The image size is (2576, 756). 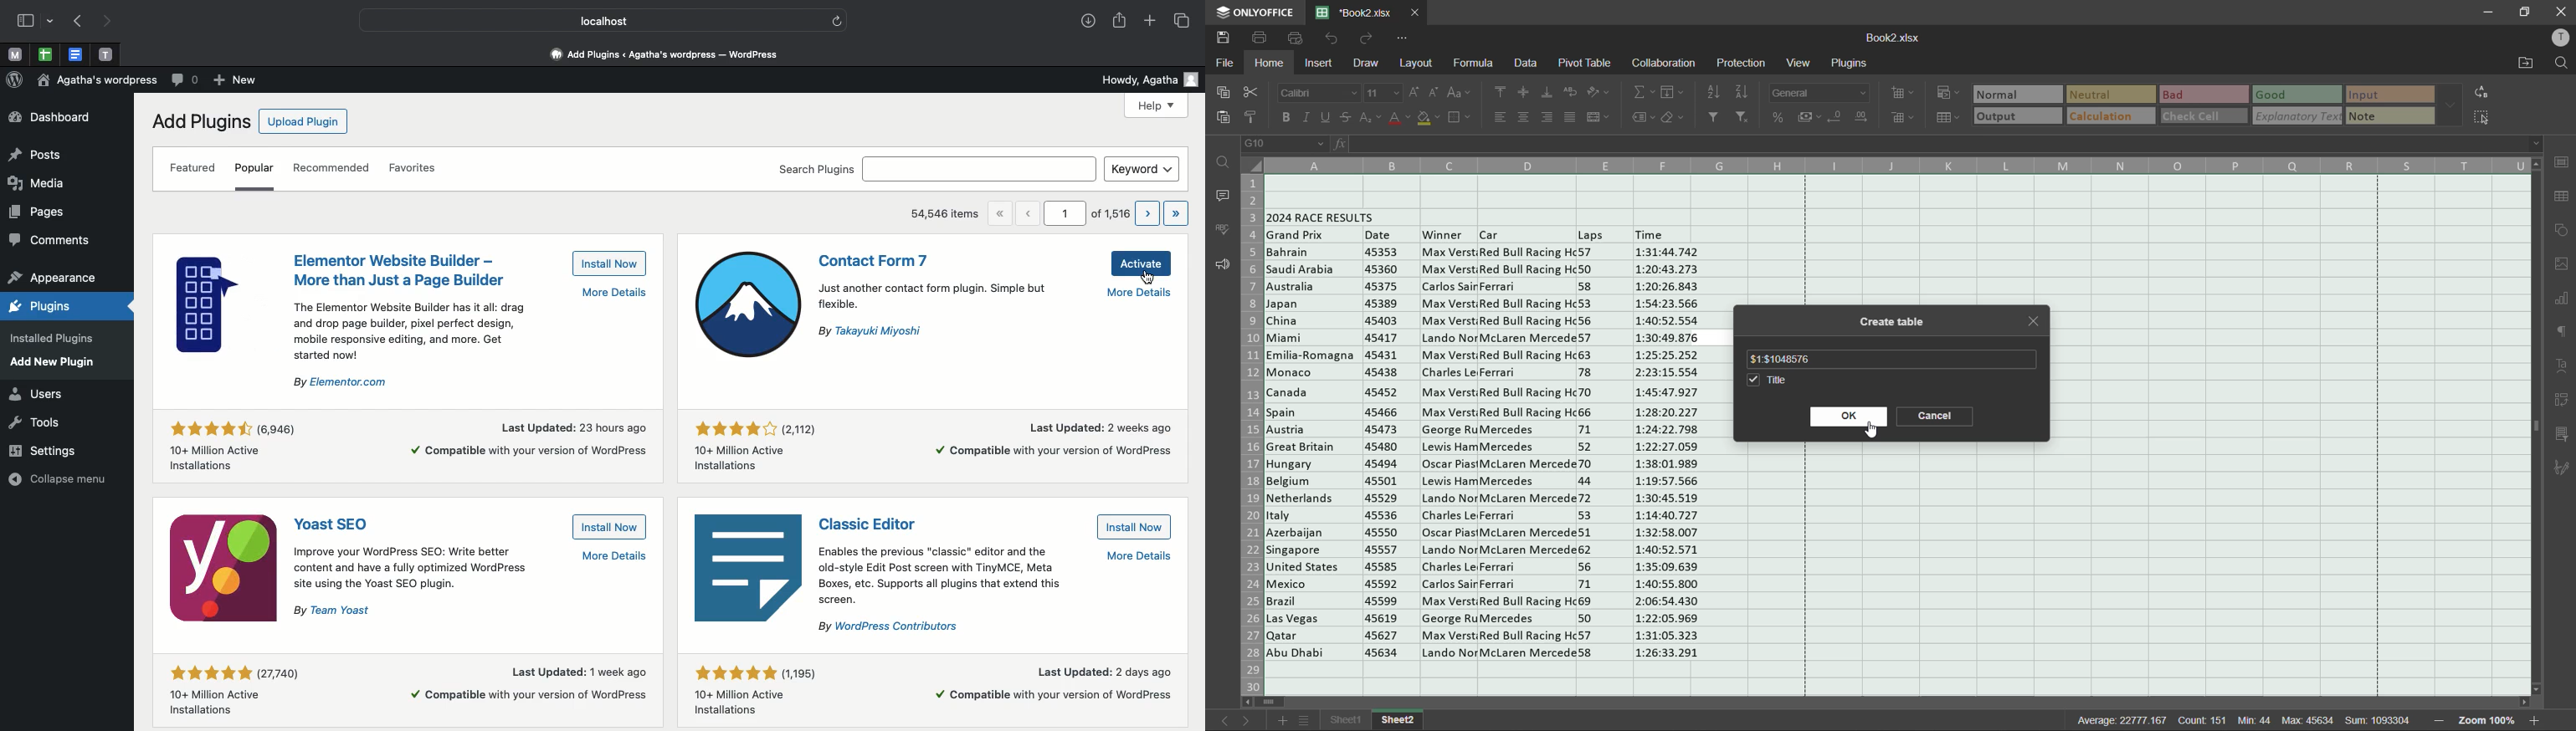 What do you see at coordinates (43, 450) in the screenshot?
I see `settings` at bounding box center [43, 450].